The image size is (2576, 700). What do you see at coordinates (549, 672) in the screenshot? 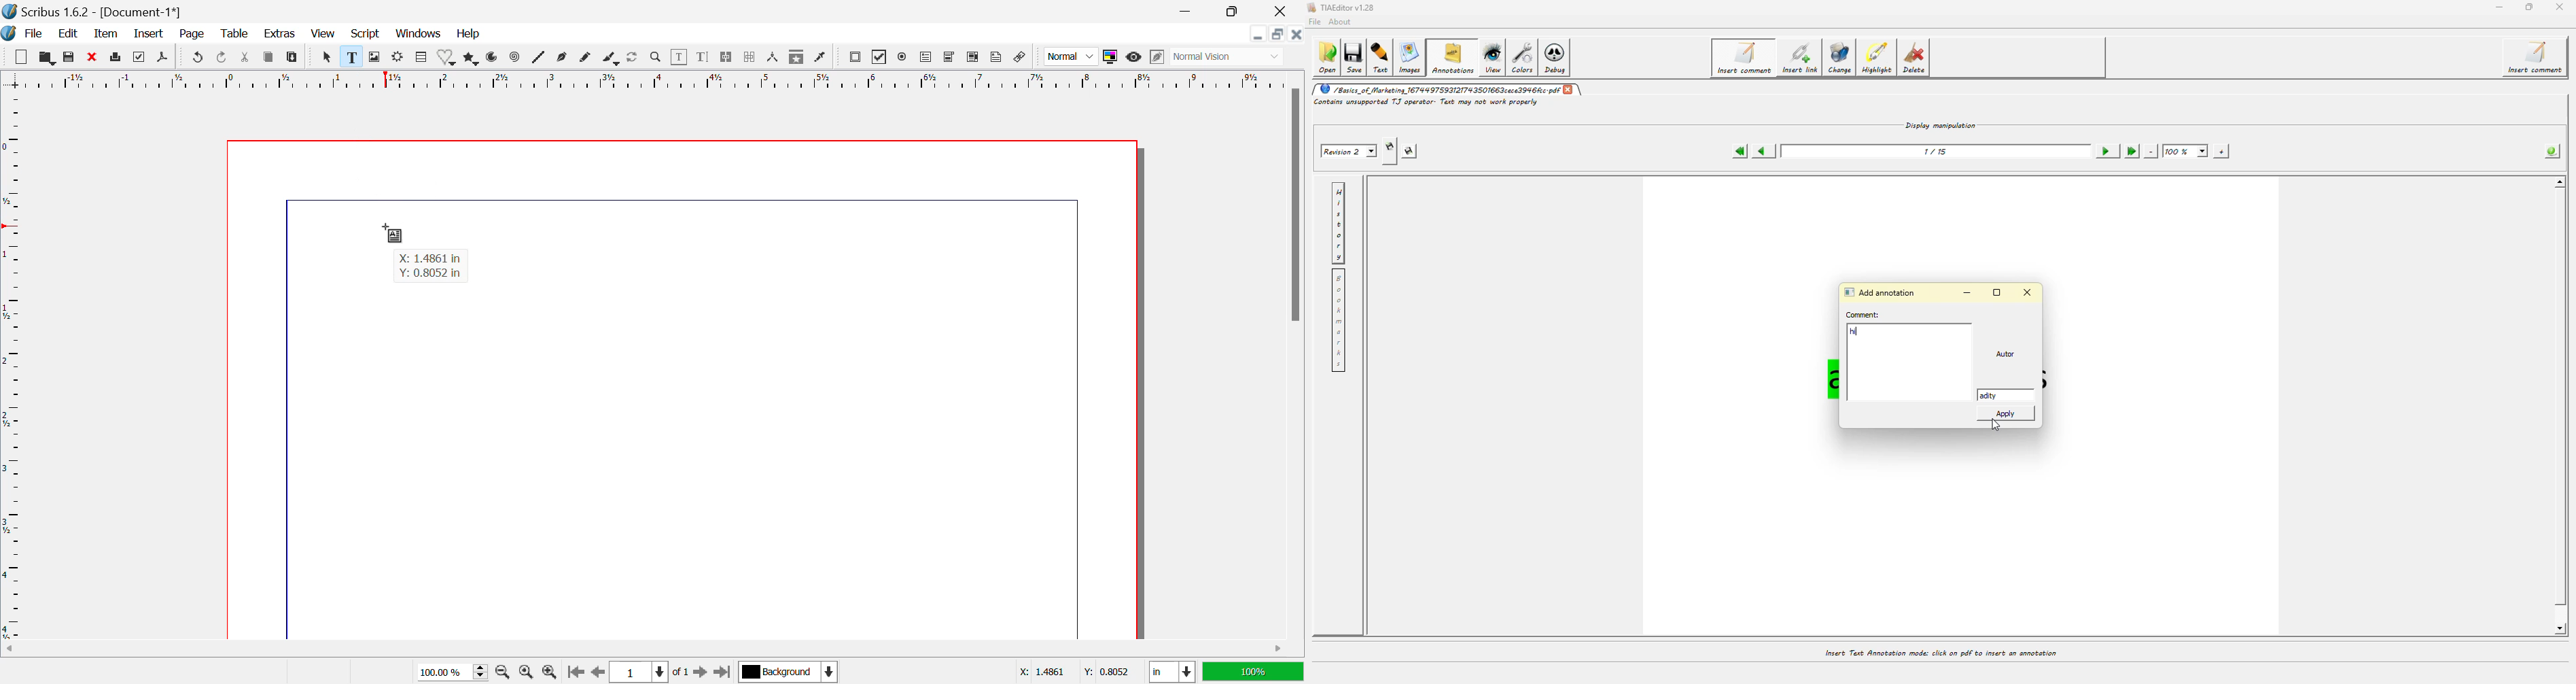
I see `Zoom In` at bounding box center [549, 672].